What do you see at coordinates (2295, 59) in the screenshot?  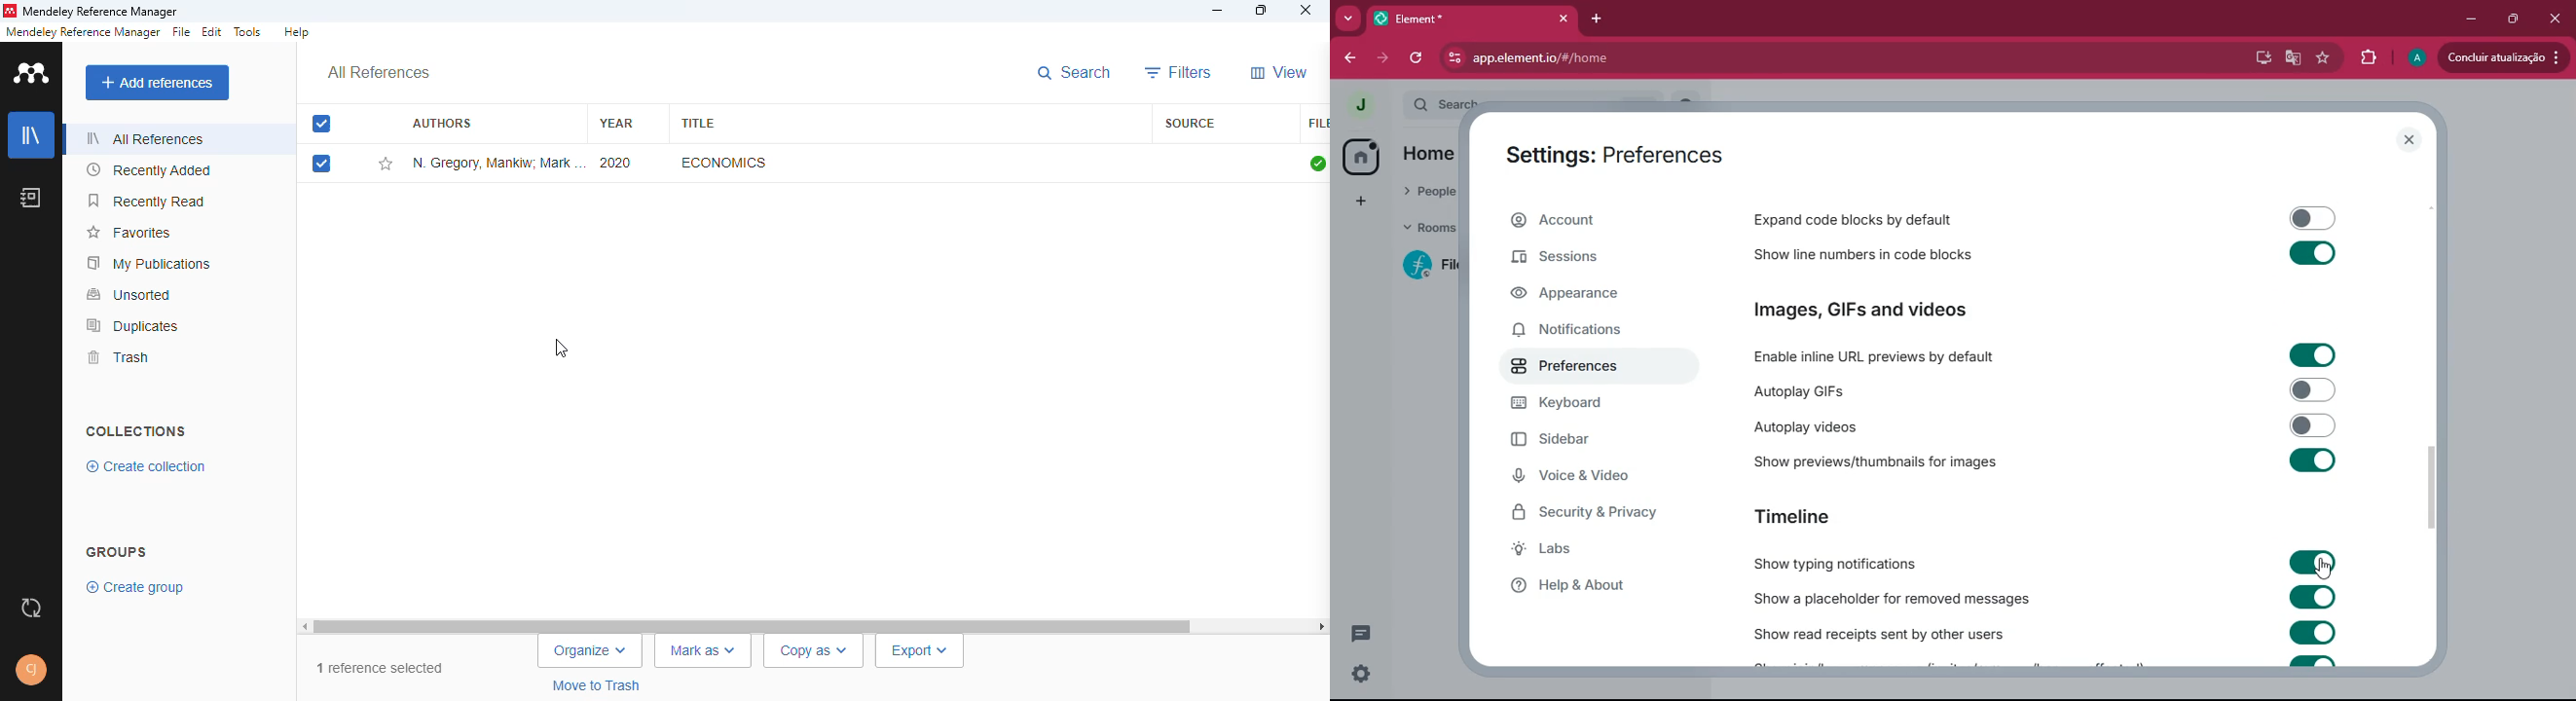 I see `google translate` at bounding box center [2295, 59].